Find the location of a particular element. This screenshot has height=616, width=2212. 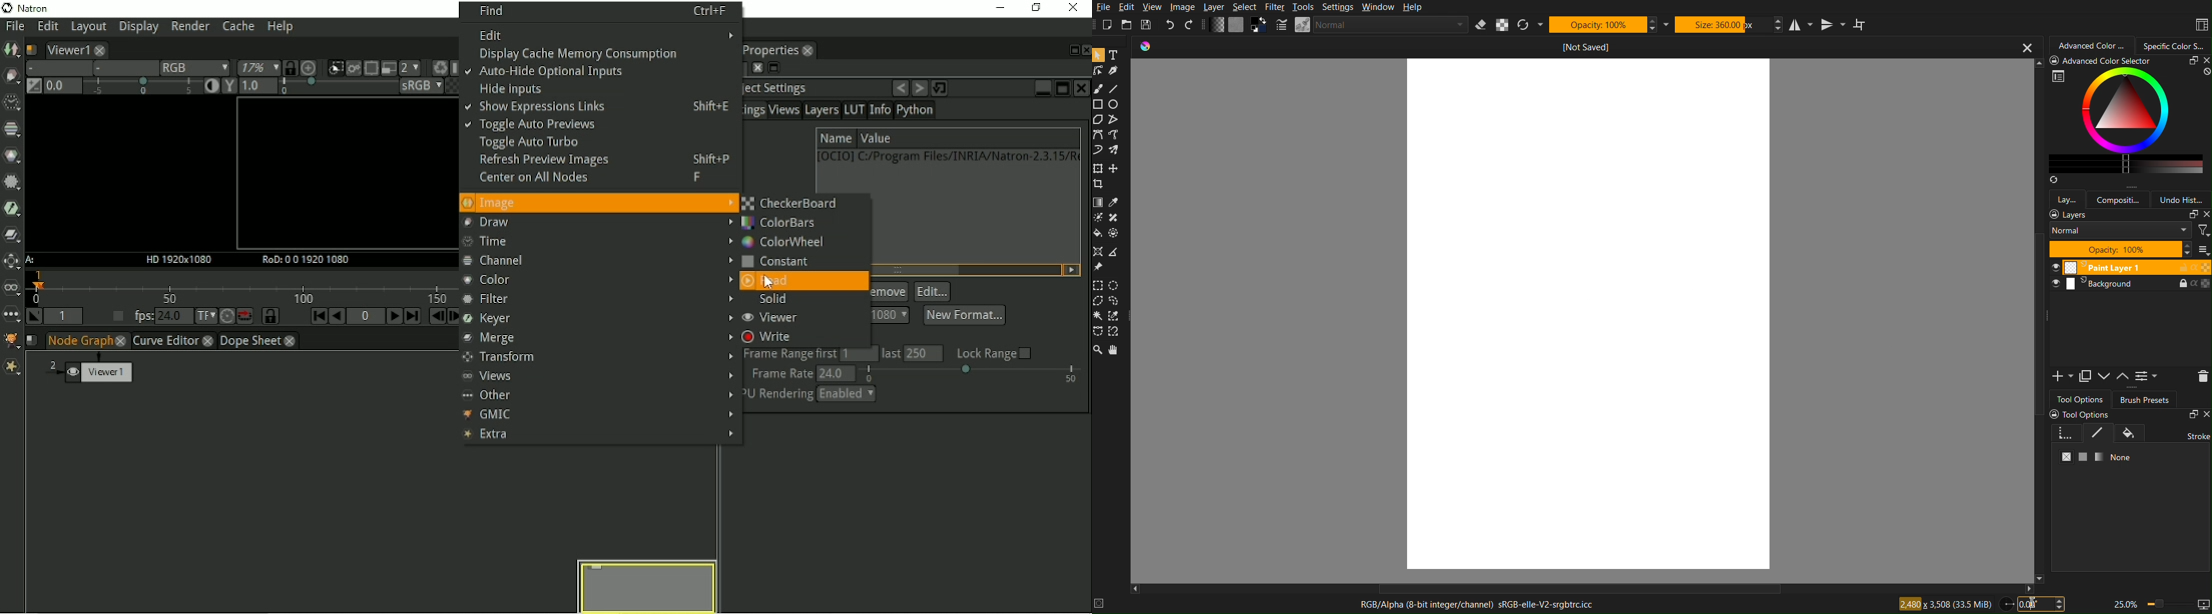

Opacity is located at coordinates (1604, 24).